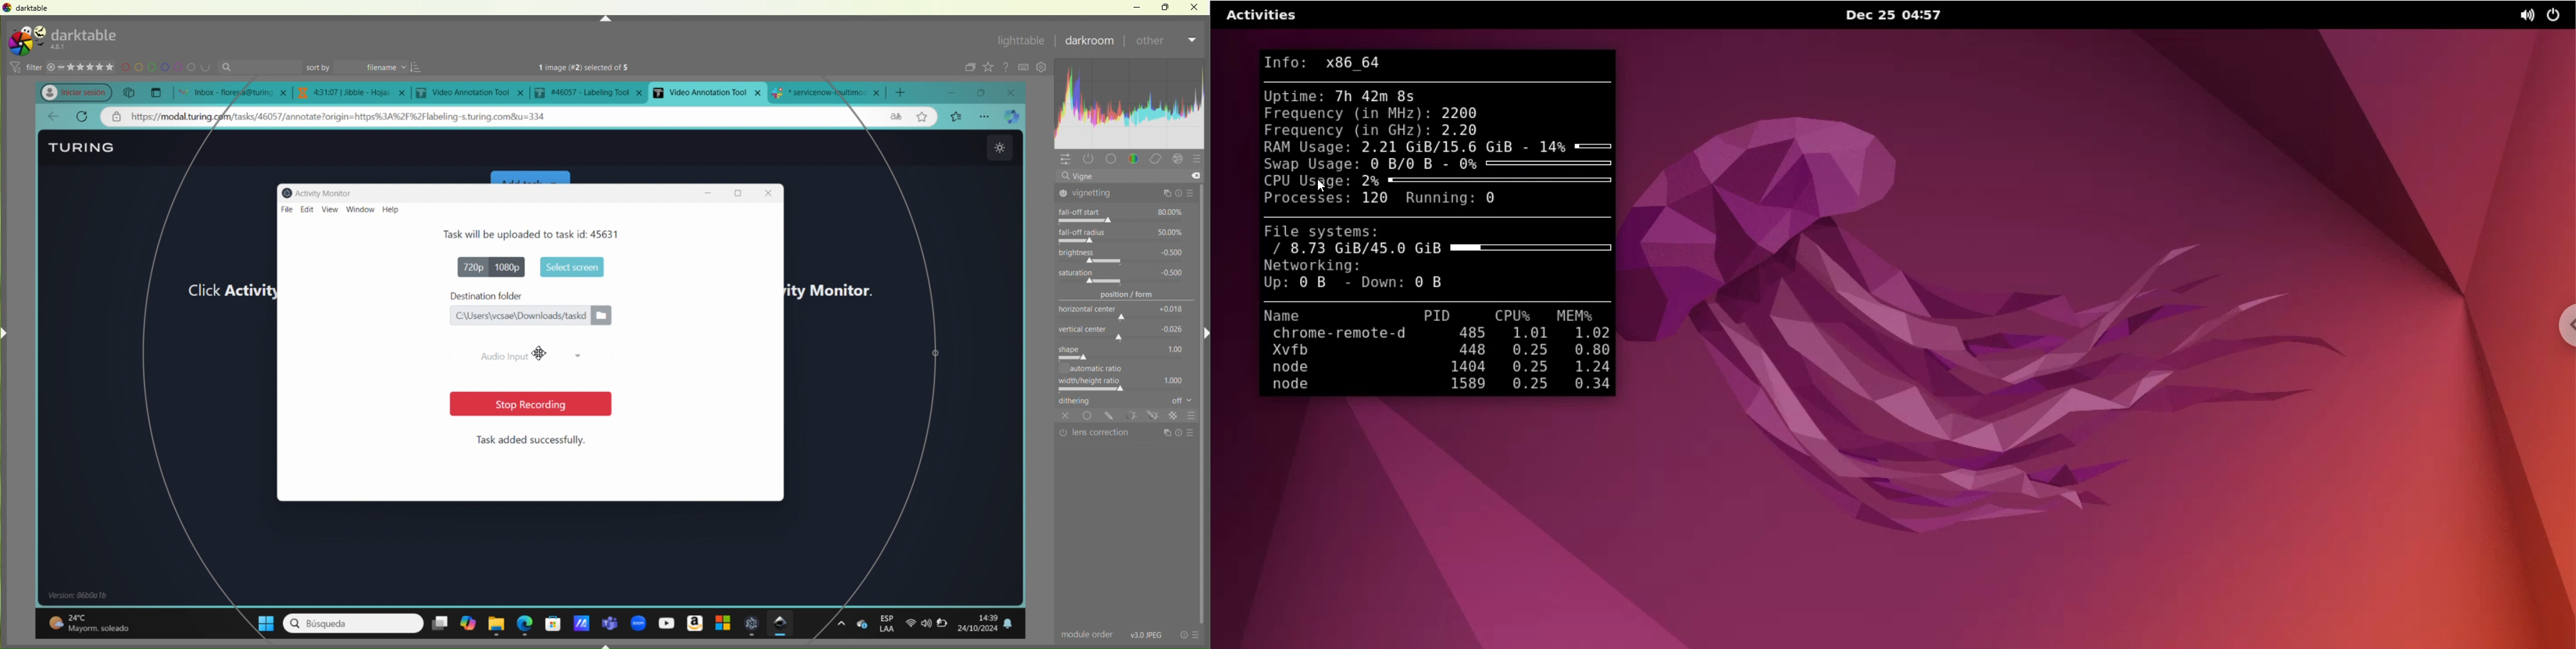 The width and height of the screenshot is (2576, 672). Describe the element at coordinates (1191, 634) in the screenshot. I see `info` at that location.